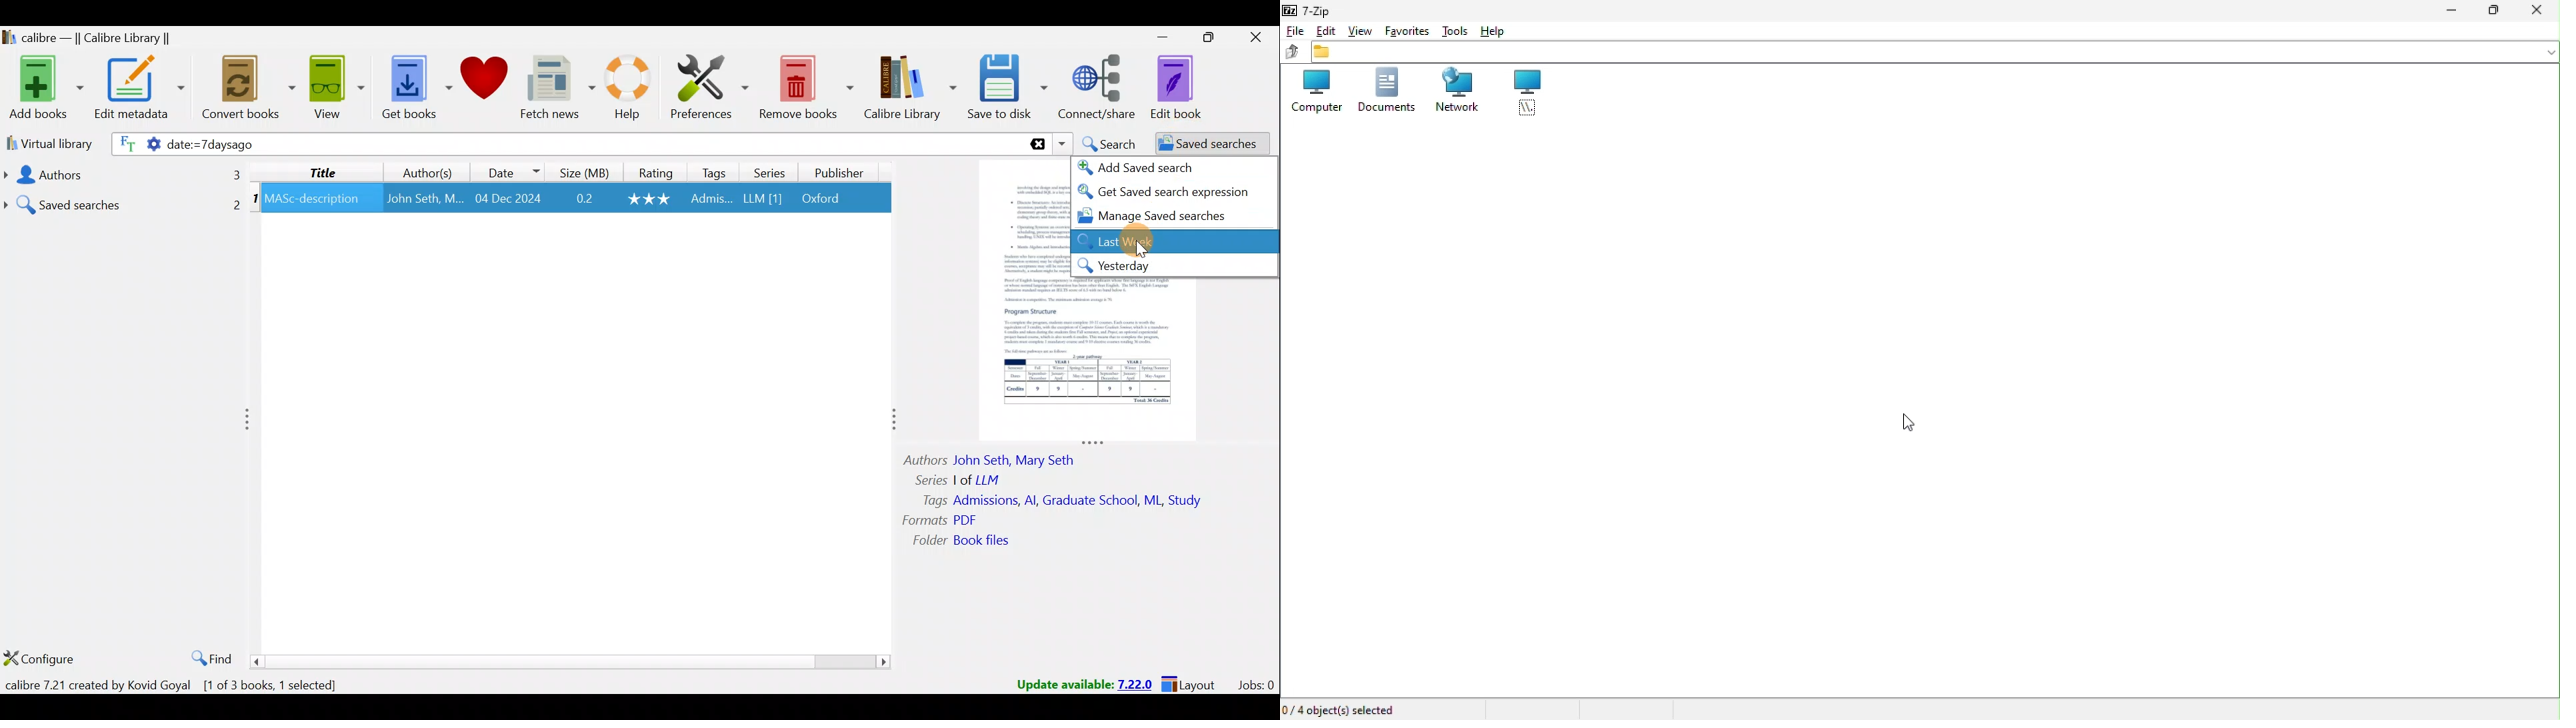  Describe the element at coordinates (1342, 708) in the screenshot. I see `0/4 object selected` at that location.